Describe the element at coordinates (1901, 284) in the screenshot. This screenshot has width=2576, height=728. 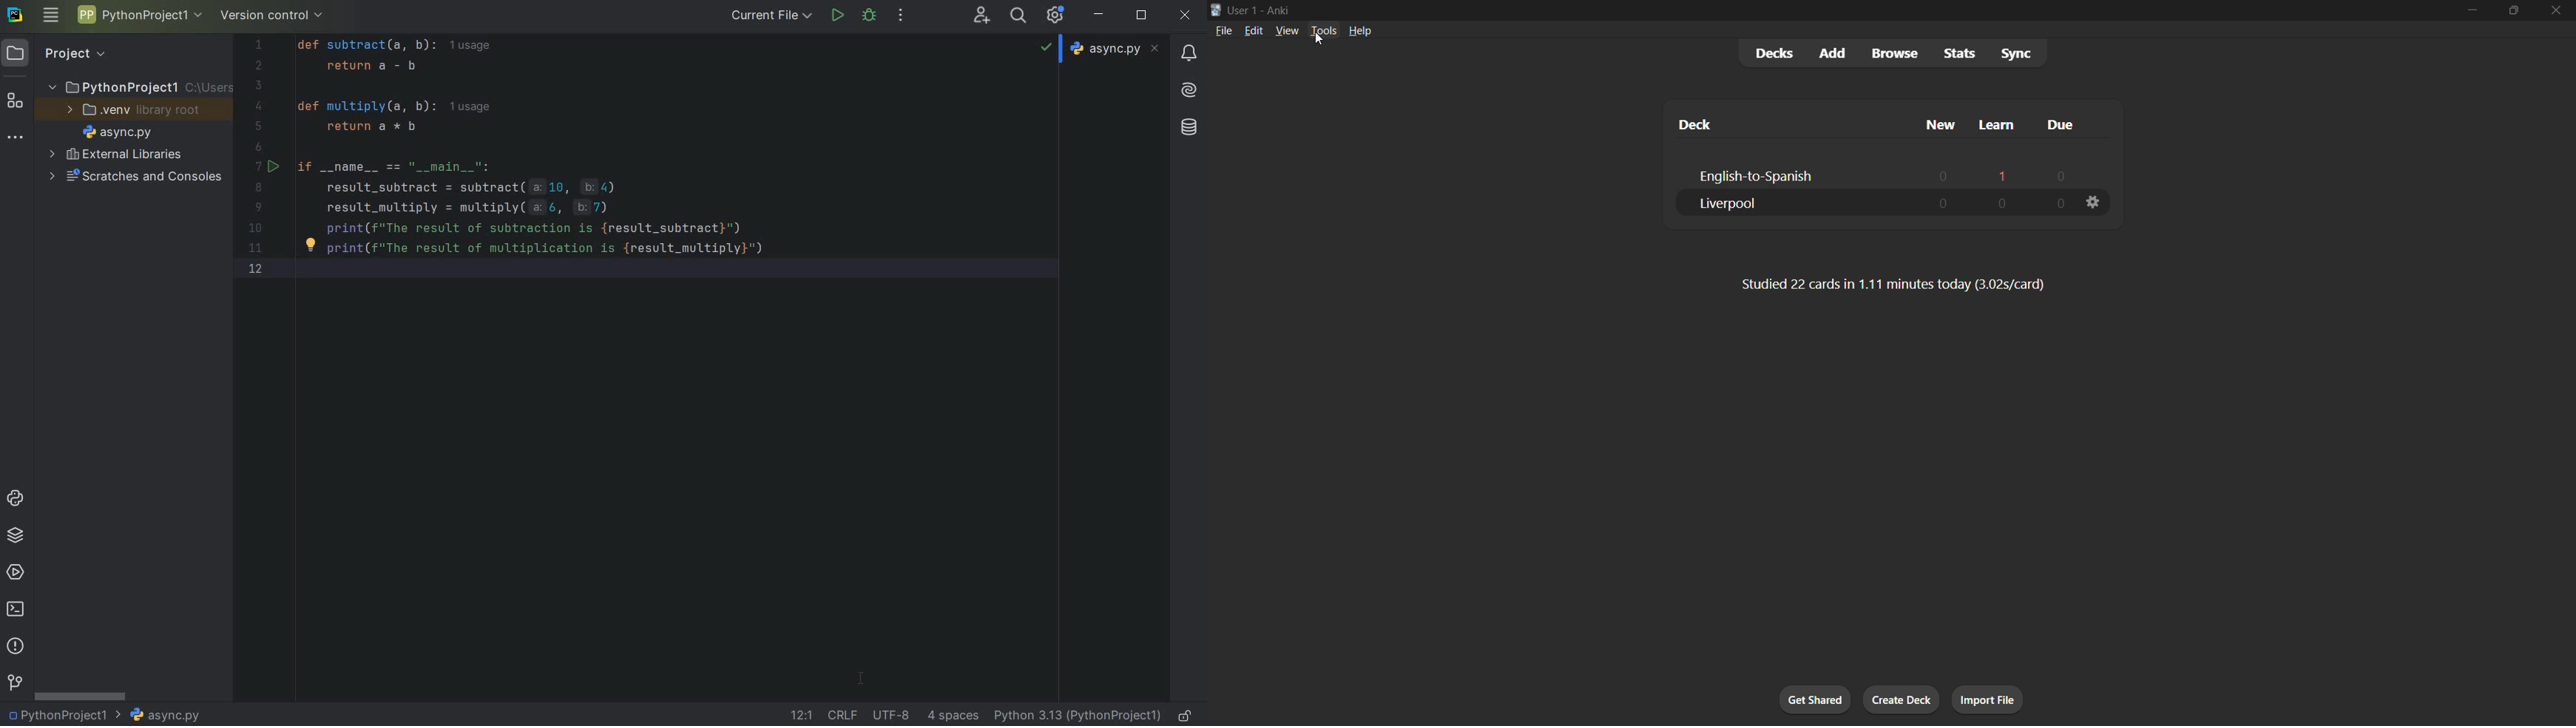
I see `Studied 22 cards in 1.11 minutes today (3.02s/card)` at that location.